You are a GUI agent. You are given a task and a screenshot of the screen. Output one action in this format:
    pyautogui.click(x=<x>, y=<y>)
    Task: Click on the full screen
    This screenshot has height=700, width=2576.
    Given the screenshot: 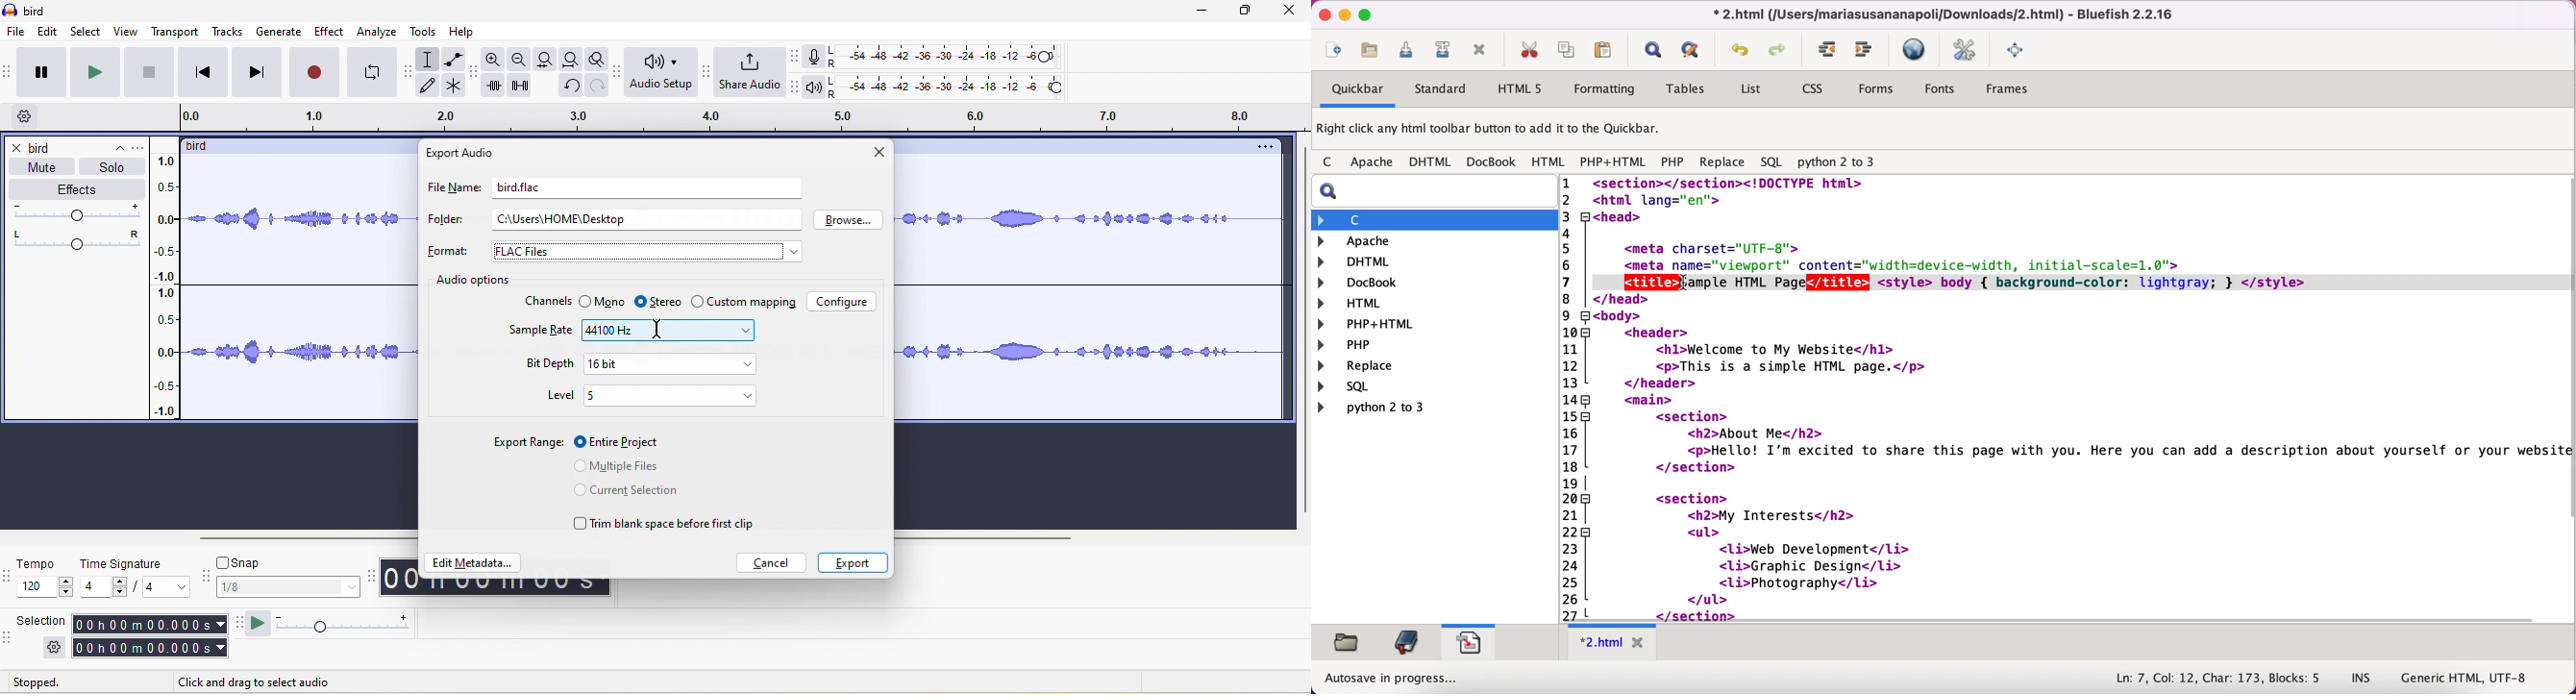 What is the action you would take?
    pyautogui.click(x=2018, y=48)
    